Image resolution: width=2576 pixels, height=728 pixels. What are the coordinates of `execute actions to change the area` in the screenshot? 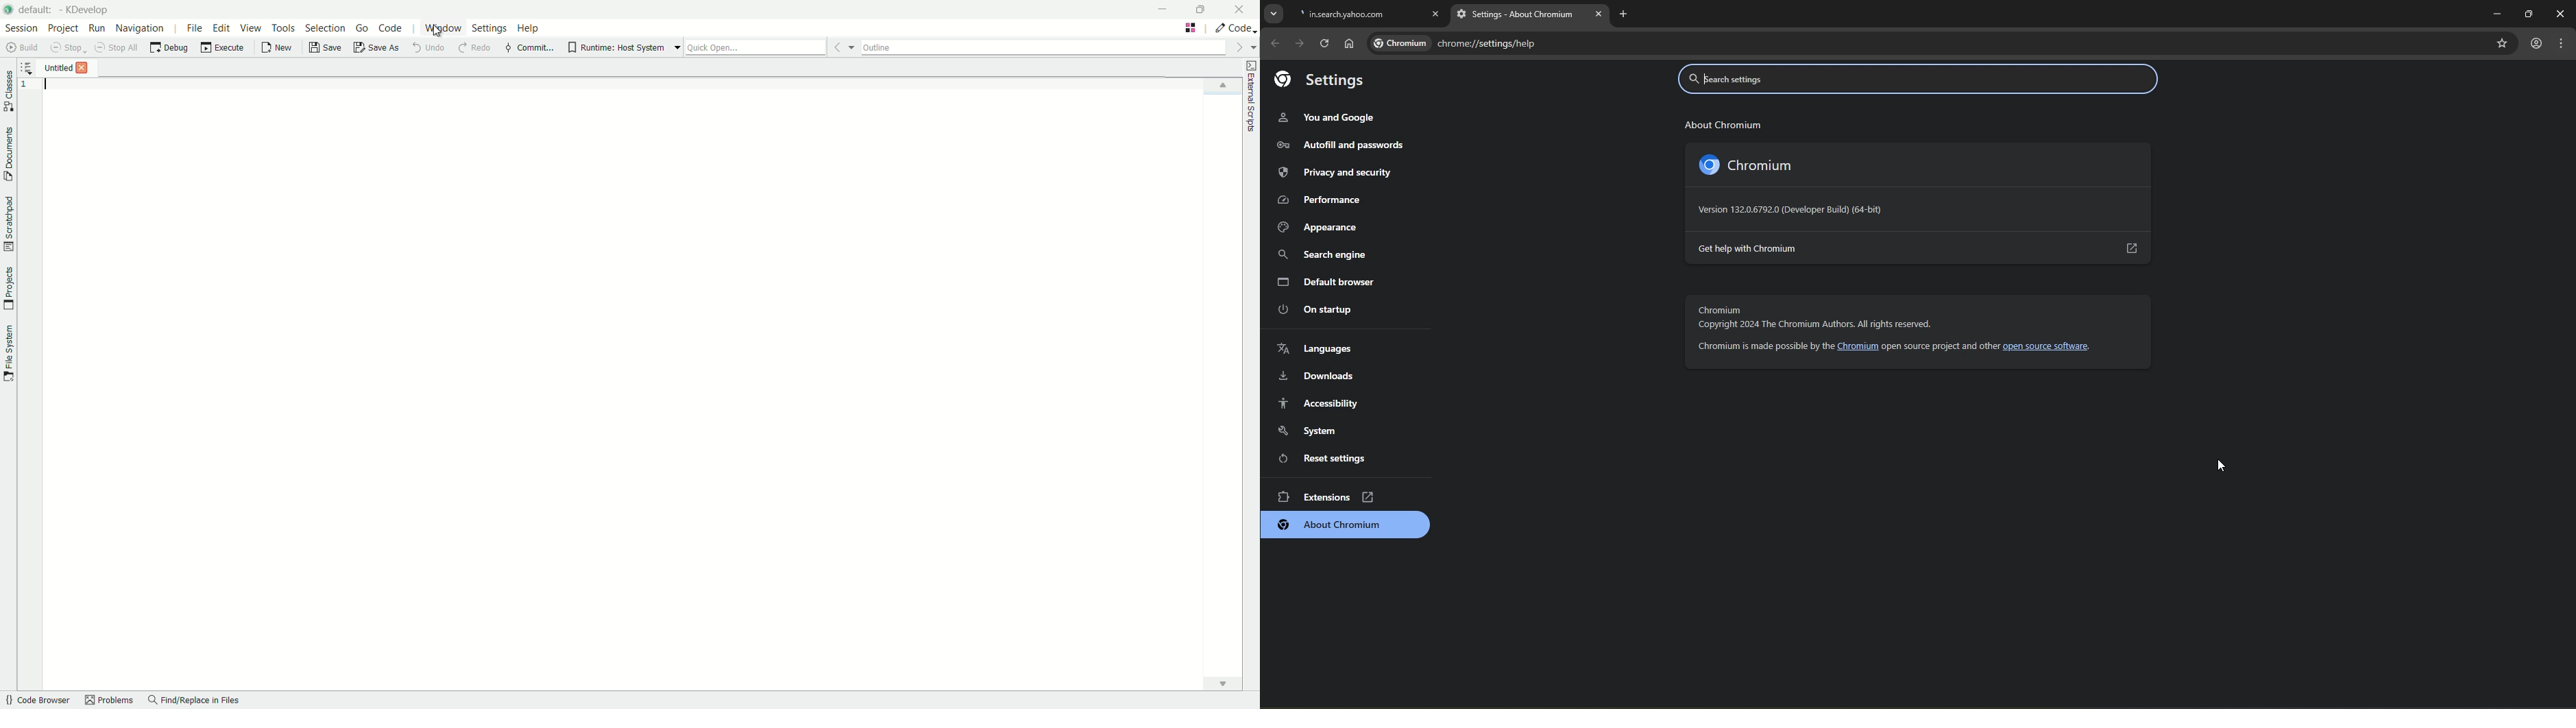 It's located at (1236, 30).